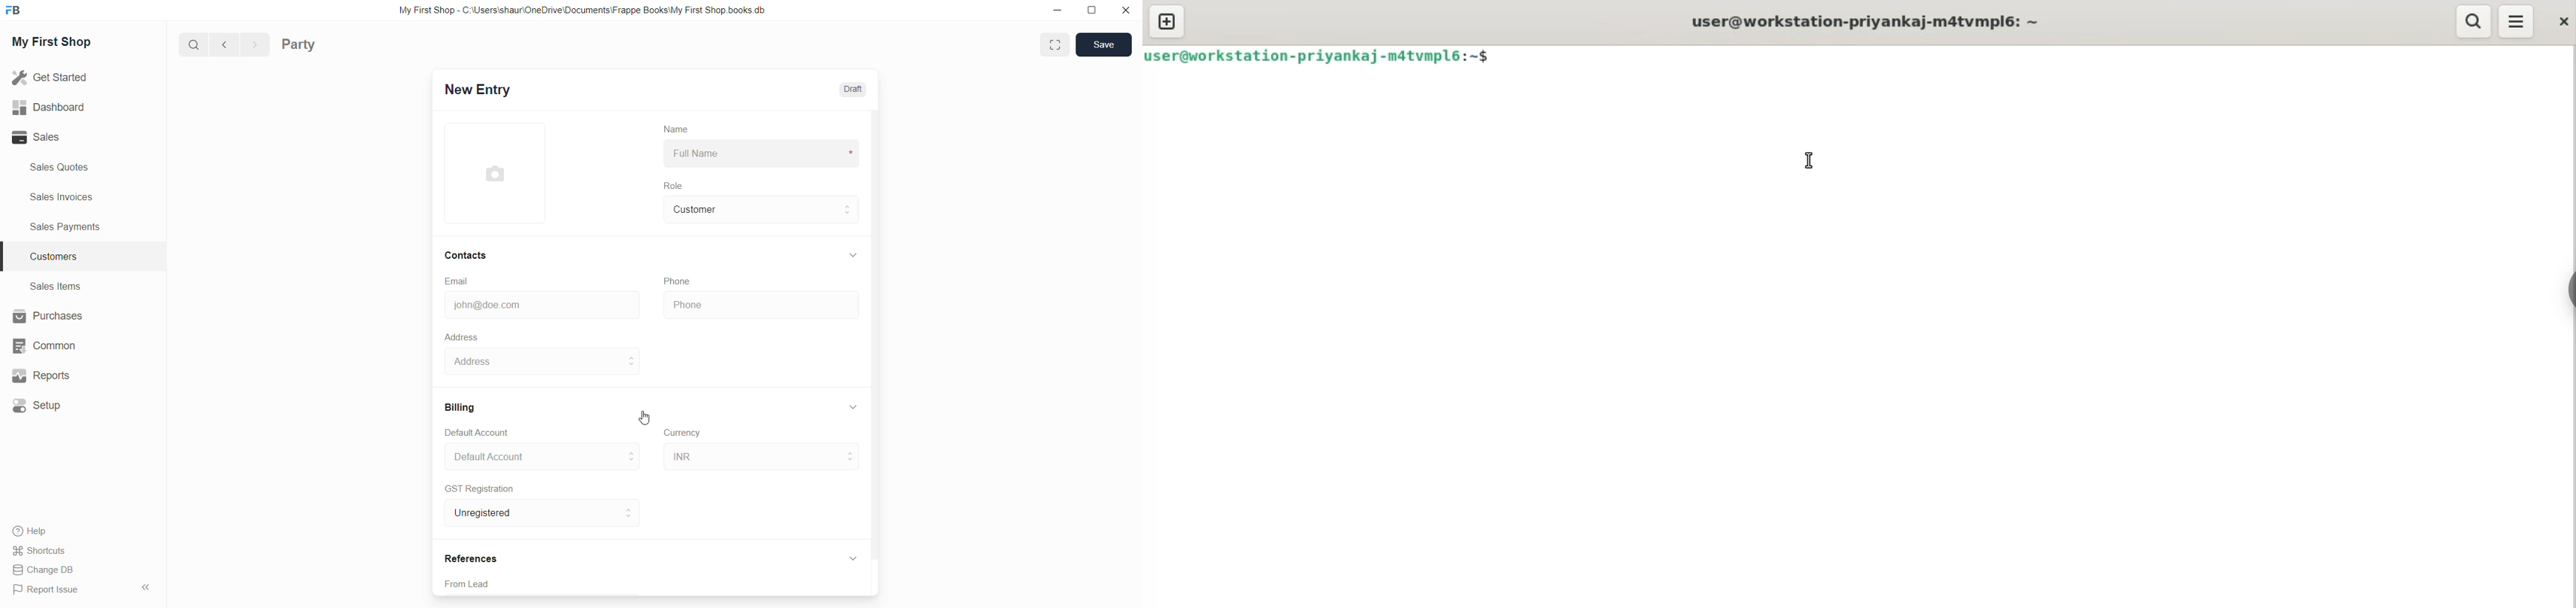 Image resolution: width=2576 pixels, height=616 pixels. I want to click on move to below address, so click(633, 367).